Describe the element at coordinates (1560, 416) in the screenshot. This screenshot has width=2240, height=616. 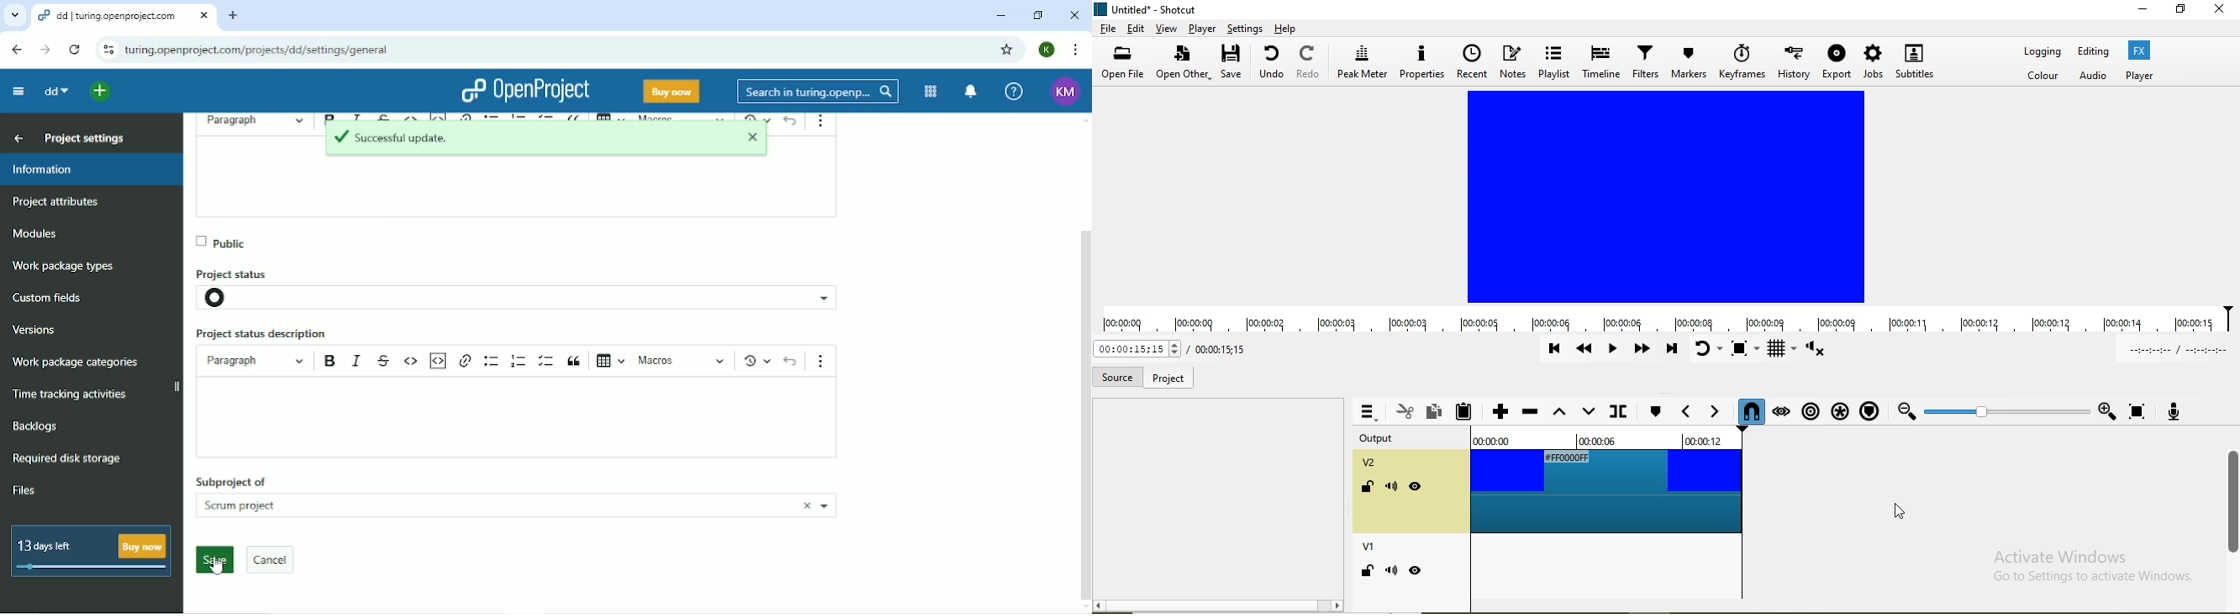
I see `Lift` at that location.